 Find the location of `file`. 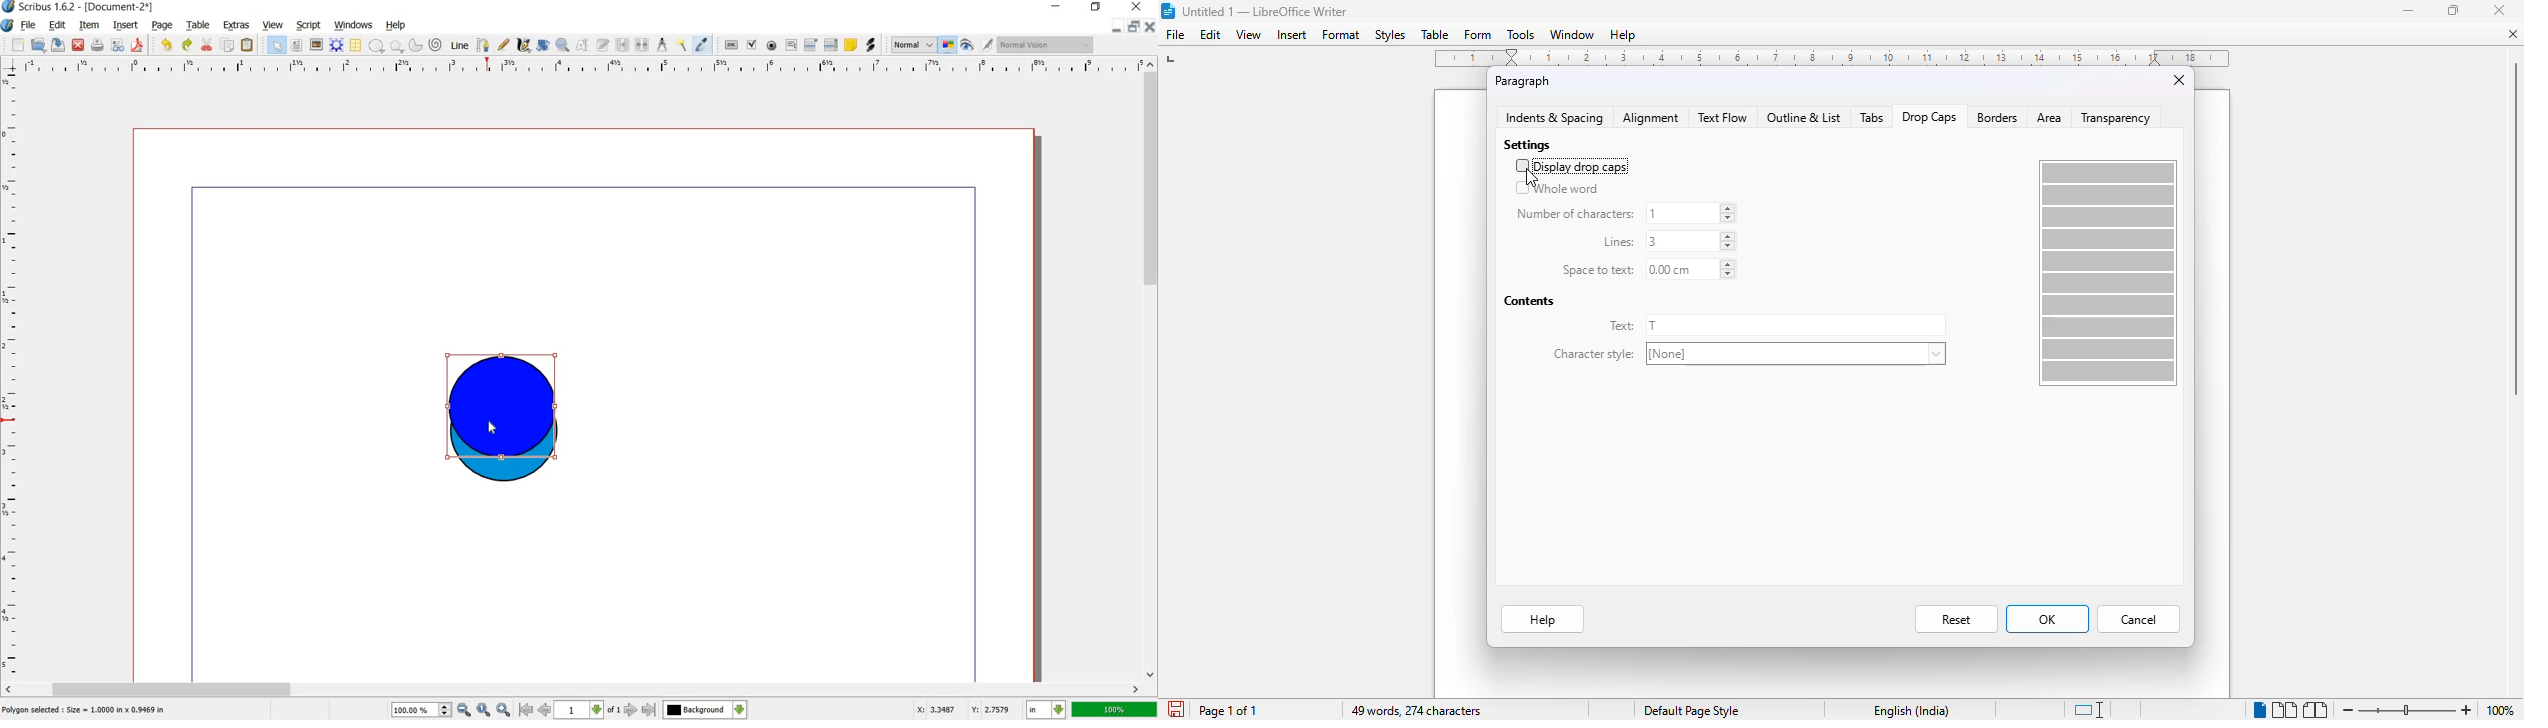

file is located at coordinates (1175, 34).